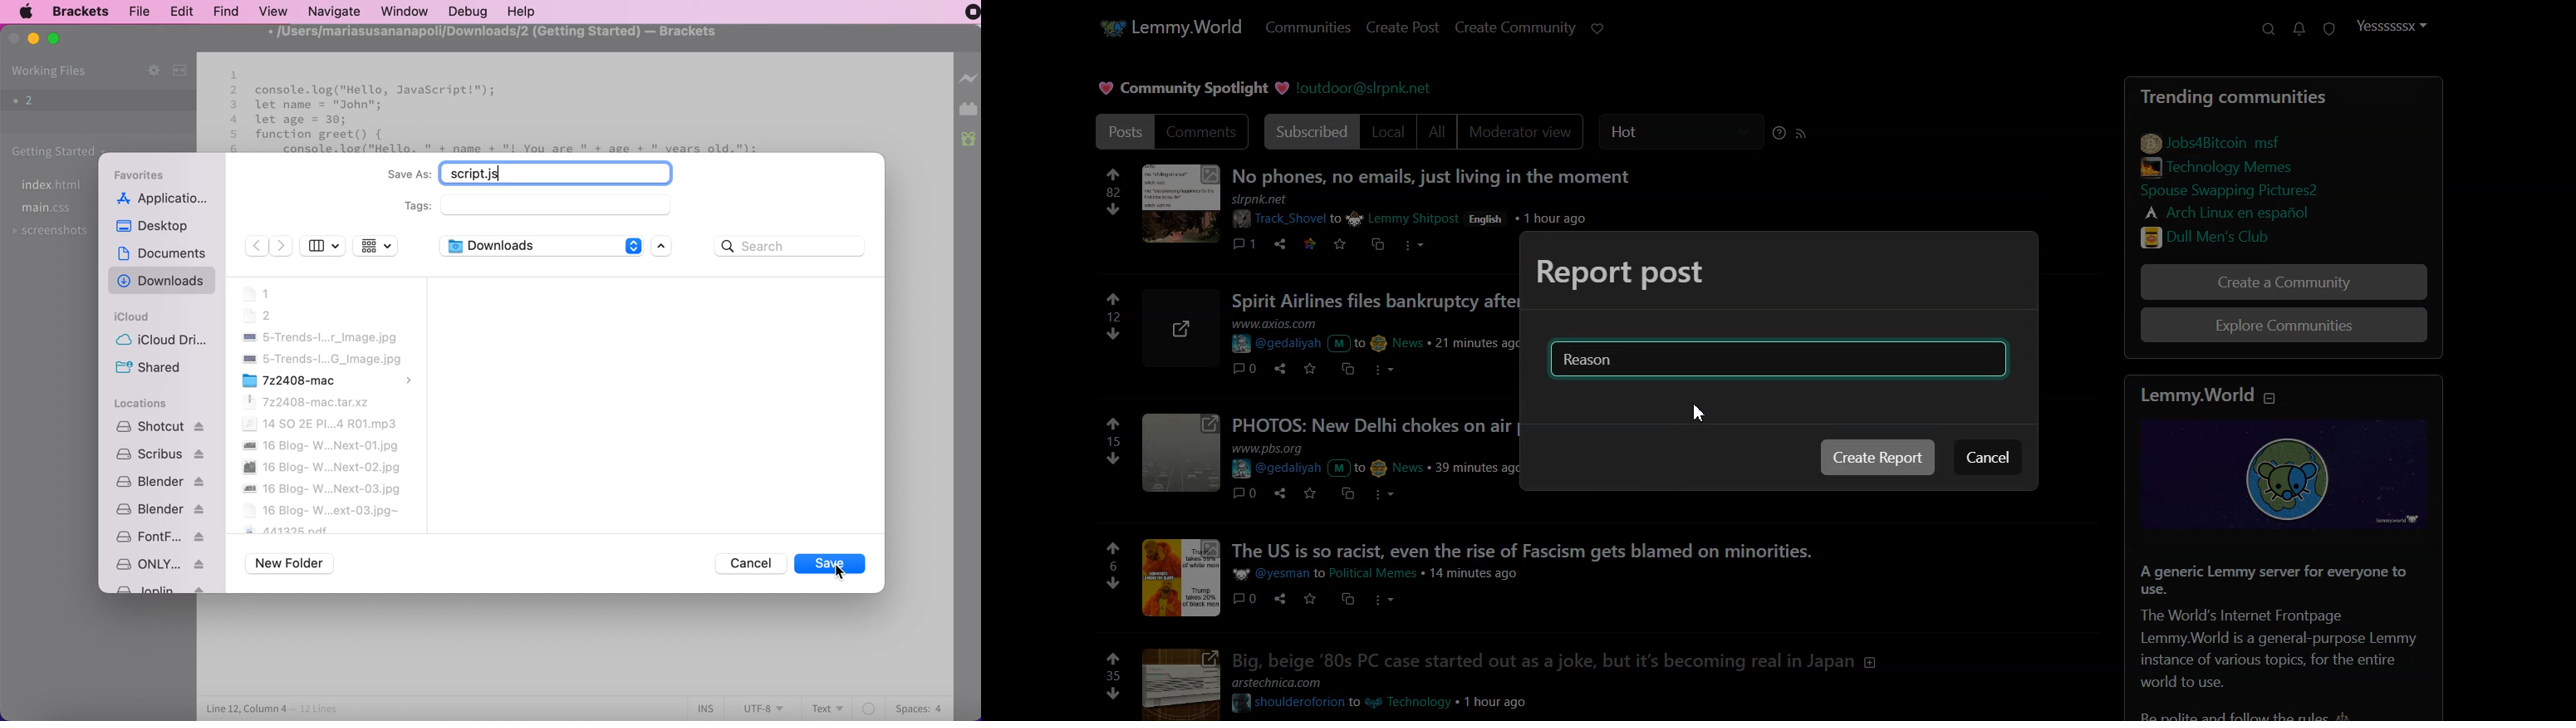  I want to click on main.css, so click(49, 210).